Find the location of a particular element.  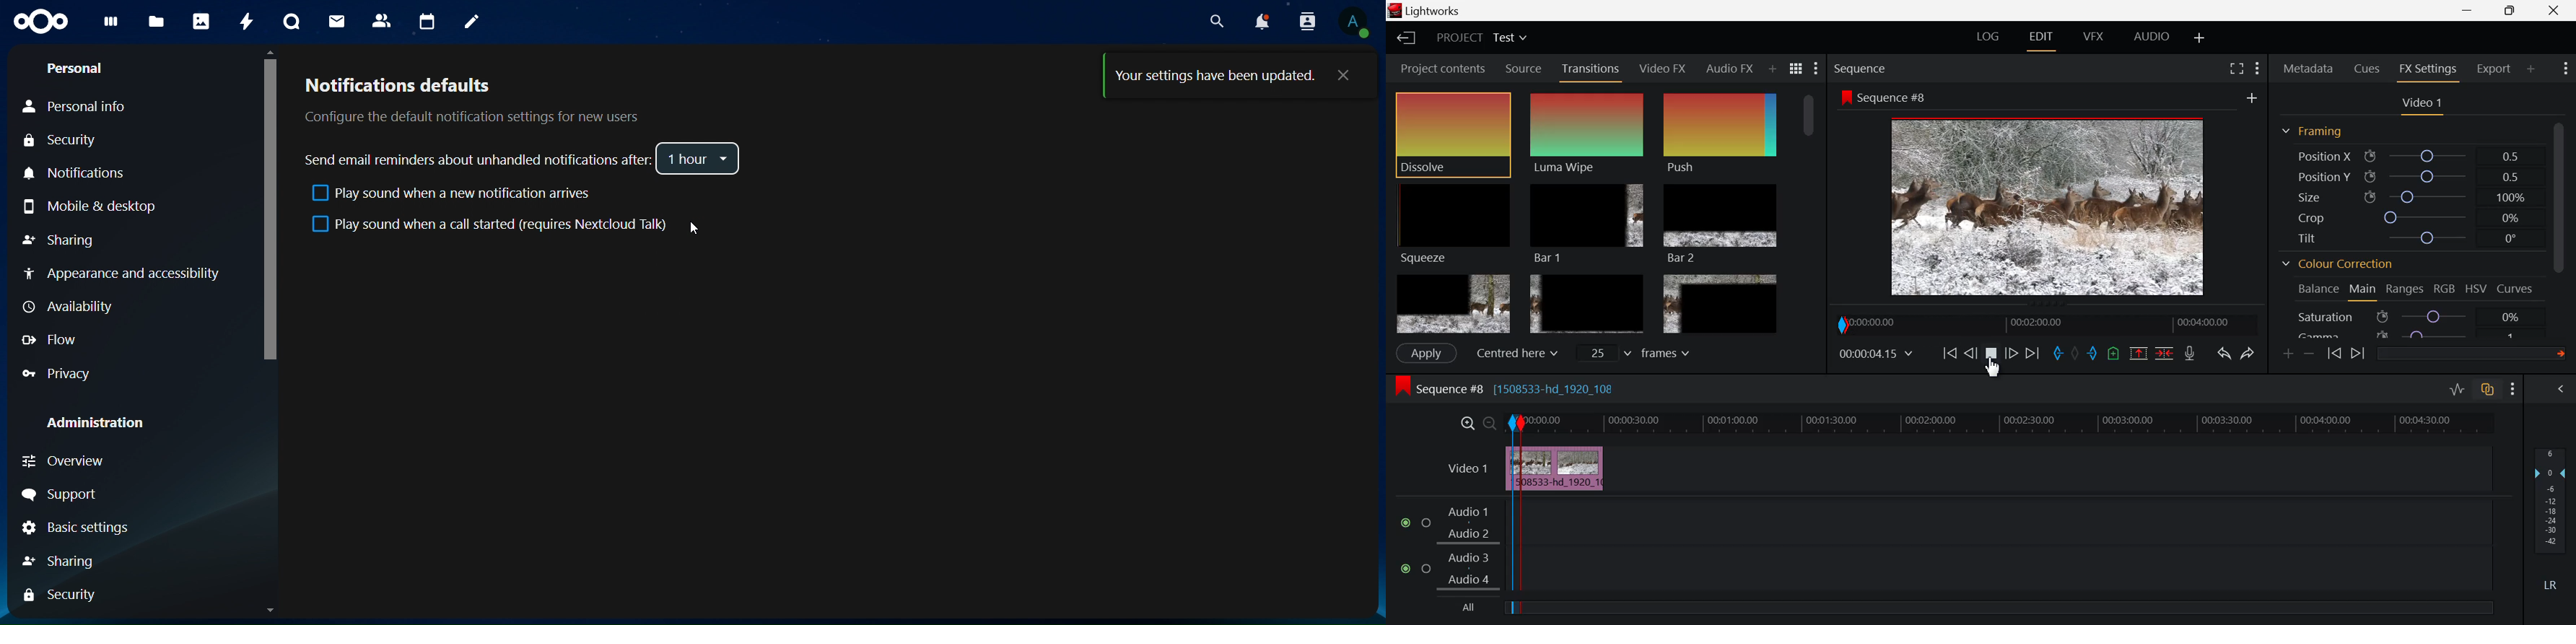

Scroll Bar is located at coordinates (2564, 224).